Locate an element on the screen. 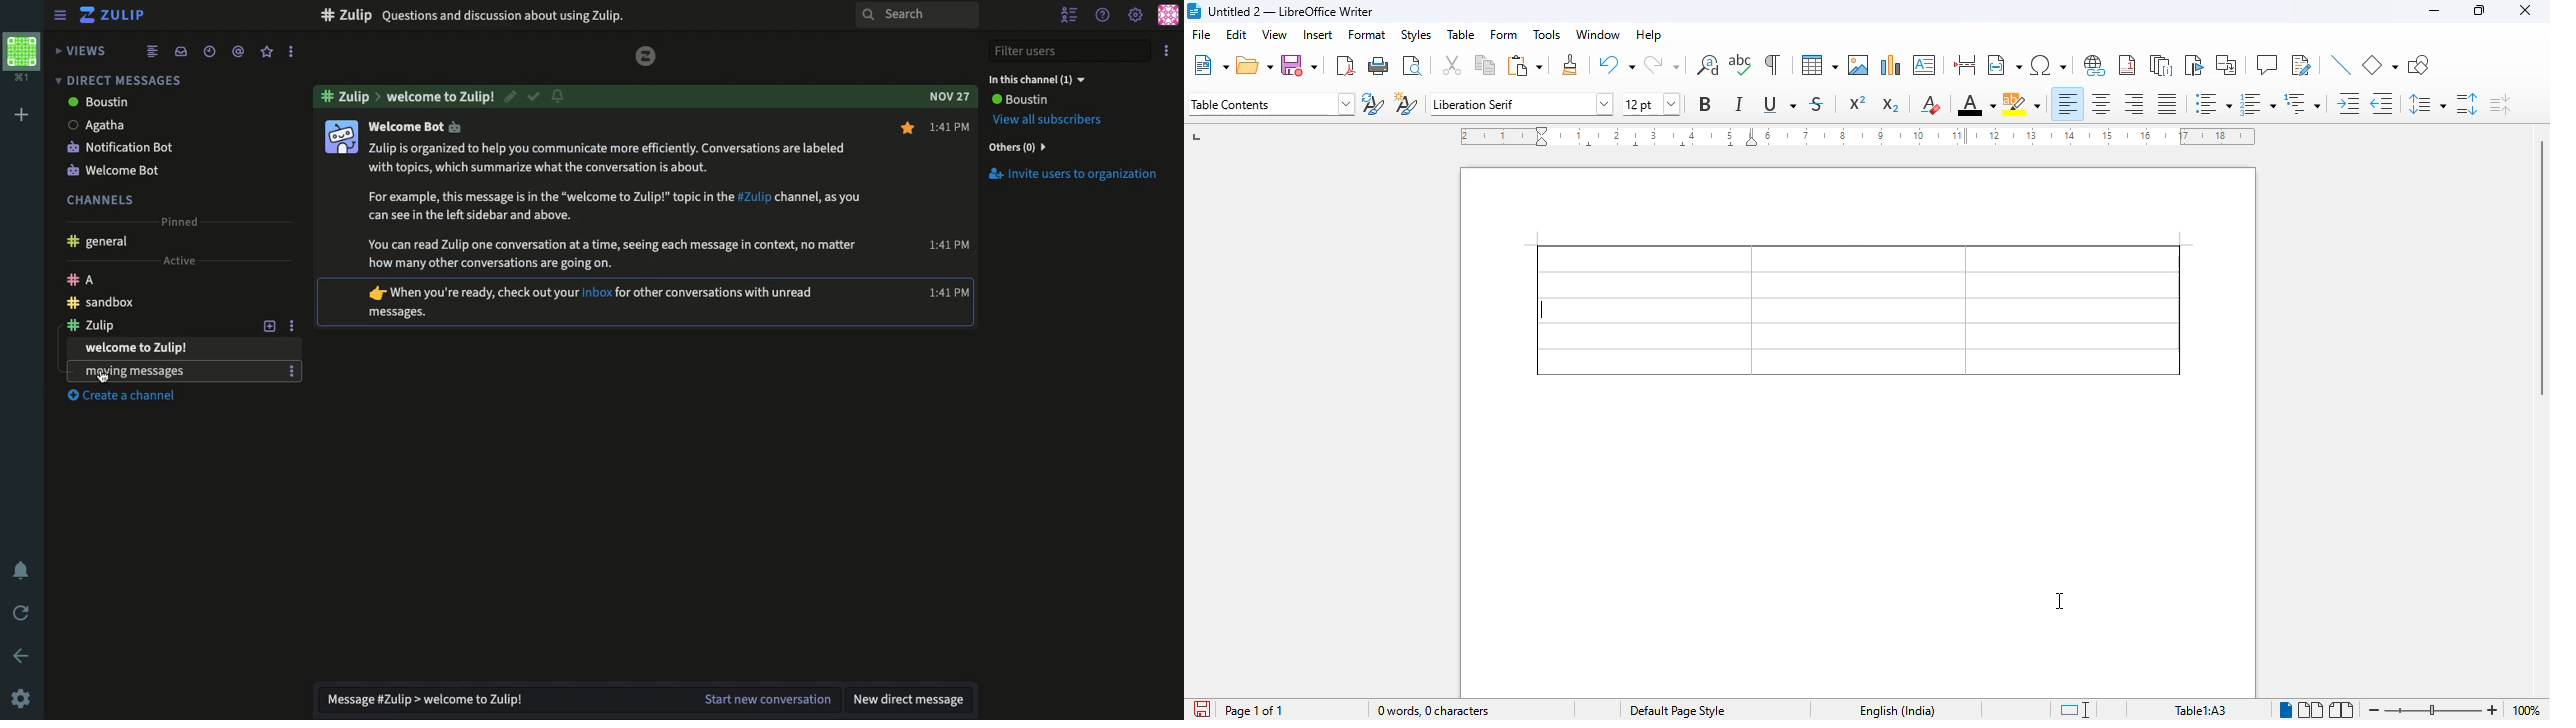 The height and width of the screenshot is (728, 2576). close is located at coordinates (2527, 10).